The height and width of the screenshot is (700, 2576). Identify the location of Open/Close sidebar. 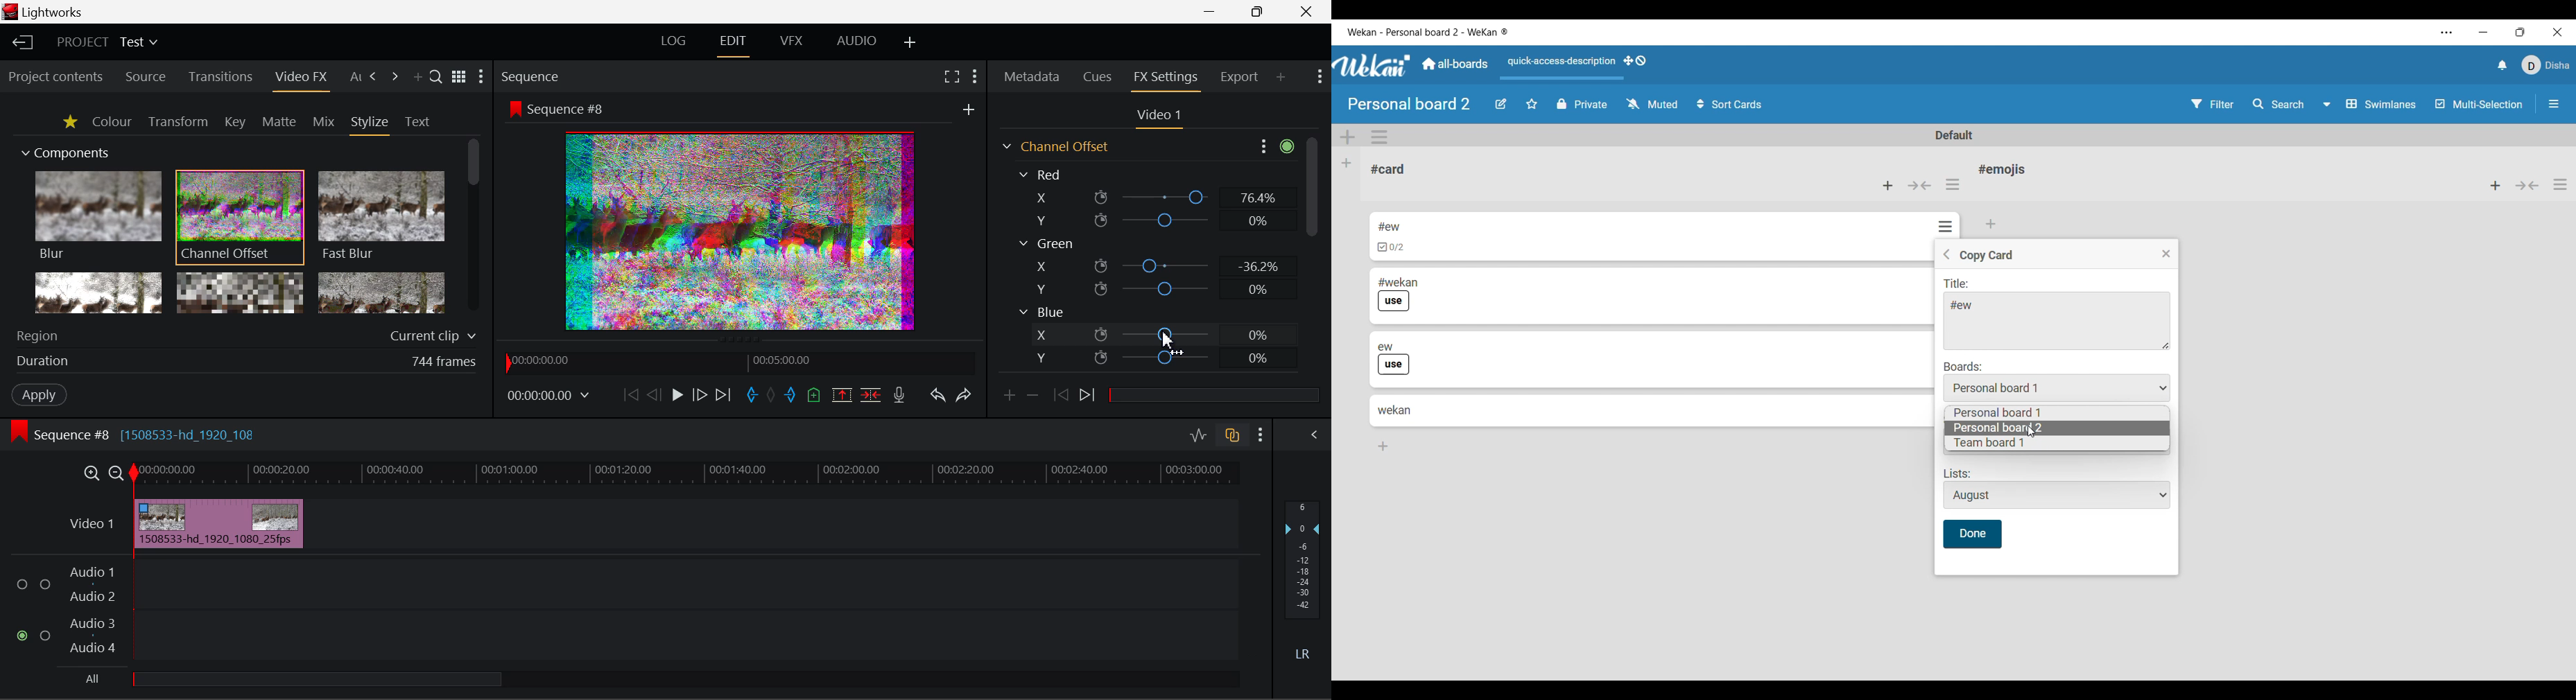
(2554, 104).